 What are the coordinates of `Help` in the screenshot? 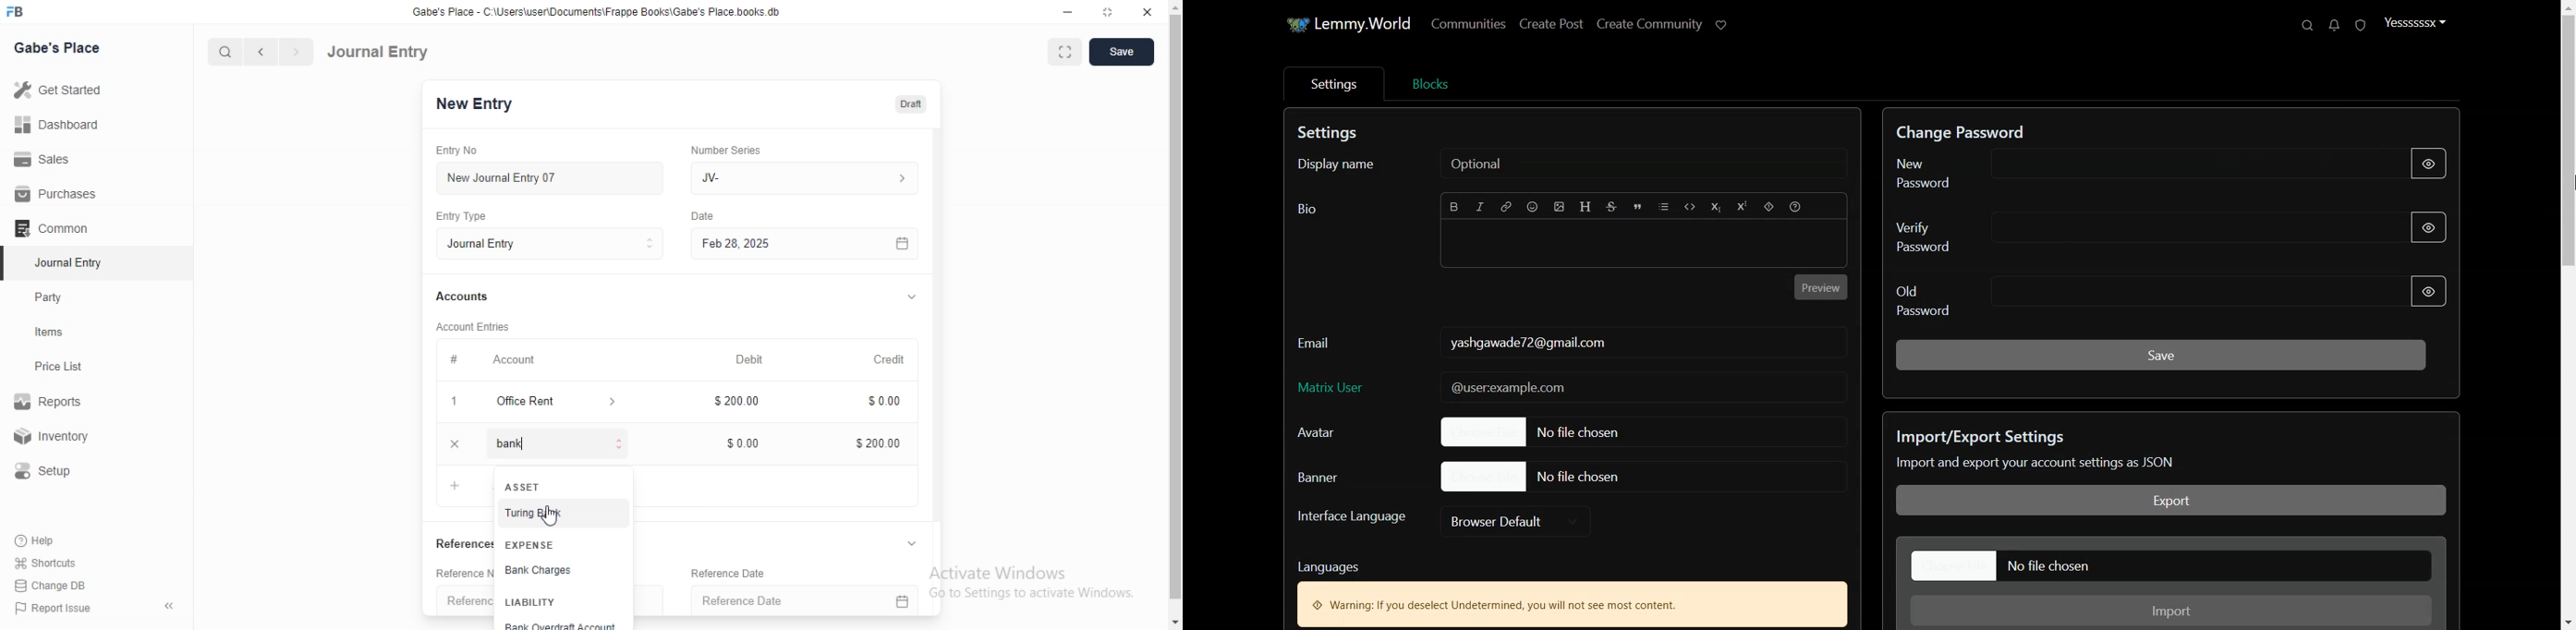 It's located at (38, 540).